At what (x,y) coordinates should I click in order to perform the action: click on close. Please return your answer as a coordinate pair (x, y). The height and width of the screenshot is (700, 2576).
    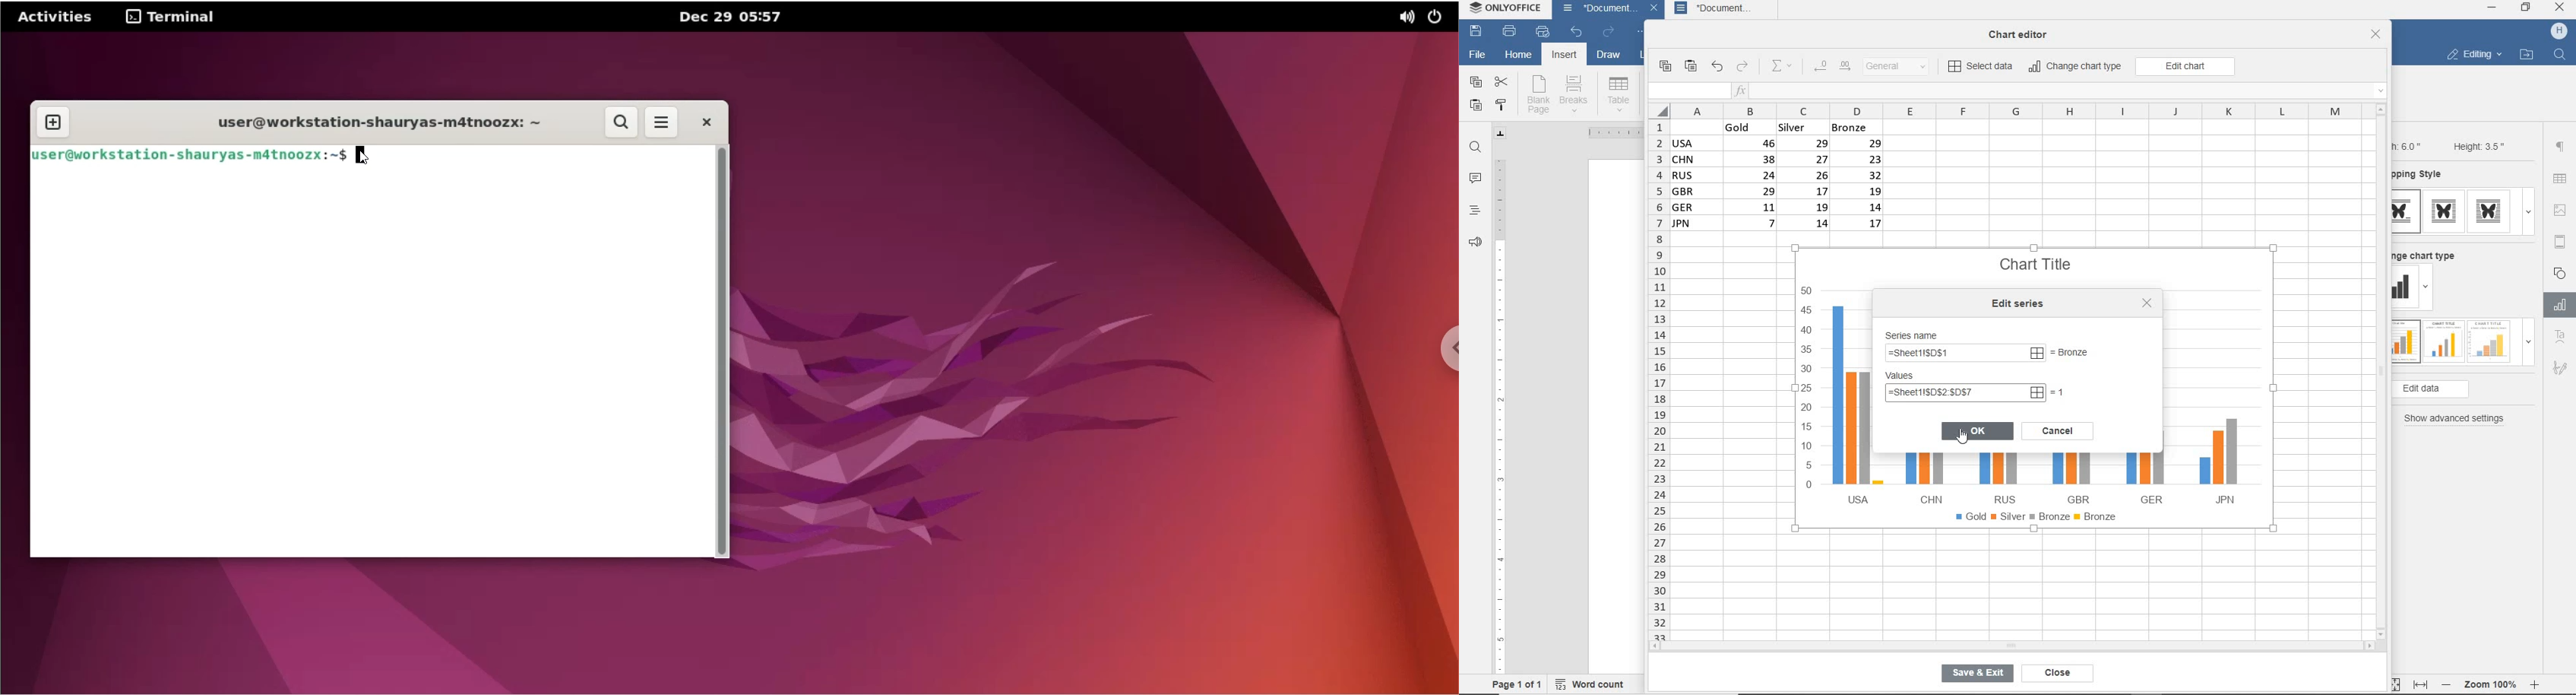
    Looking at the image, I should click on (2376, 35).